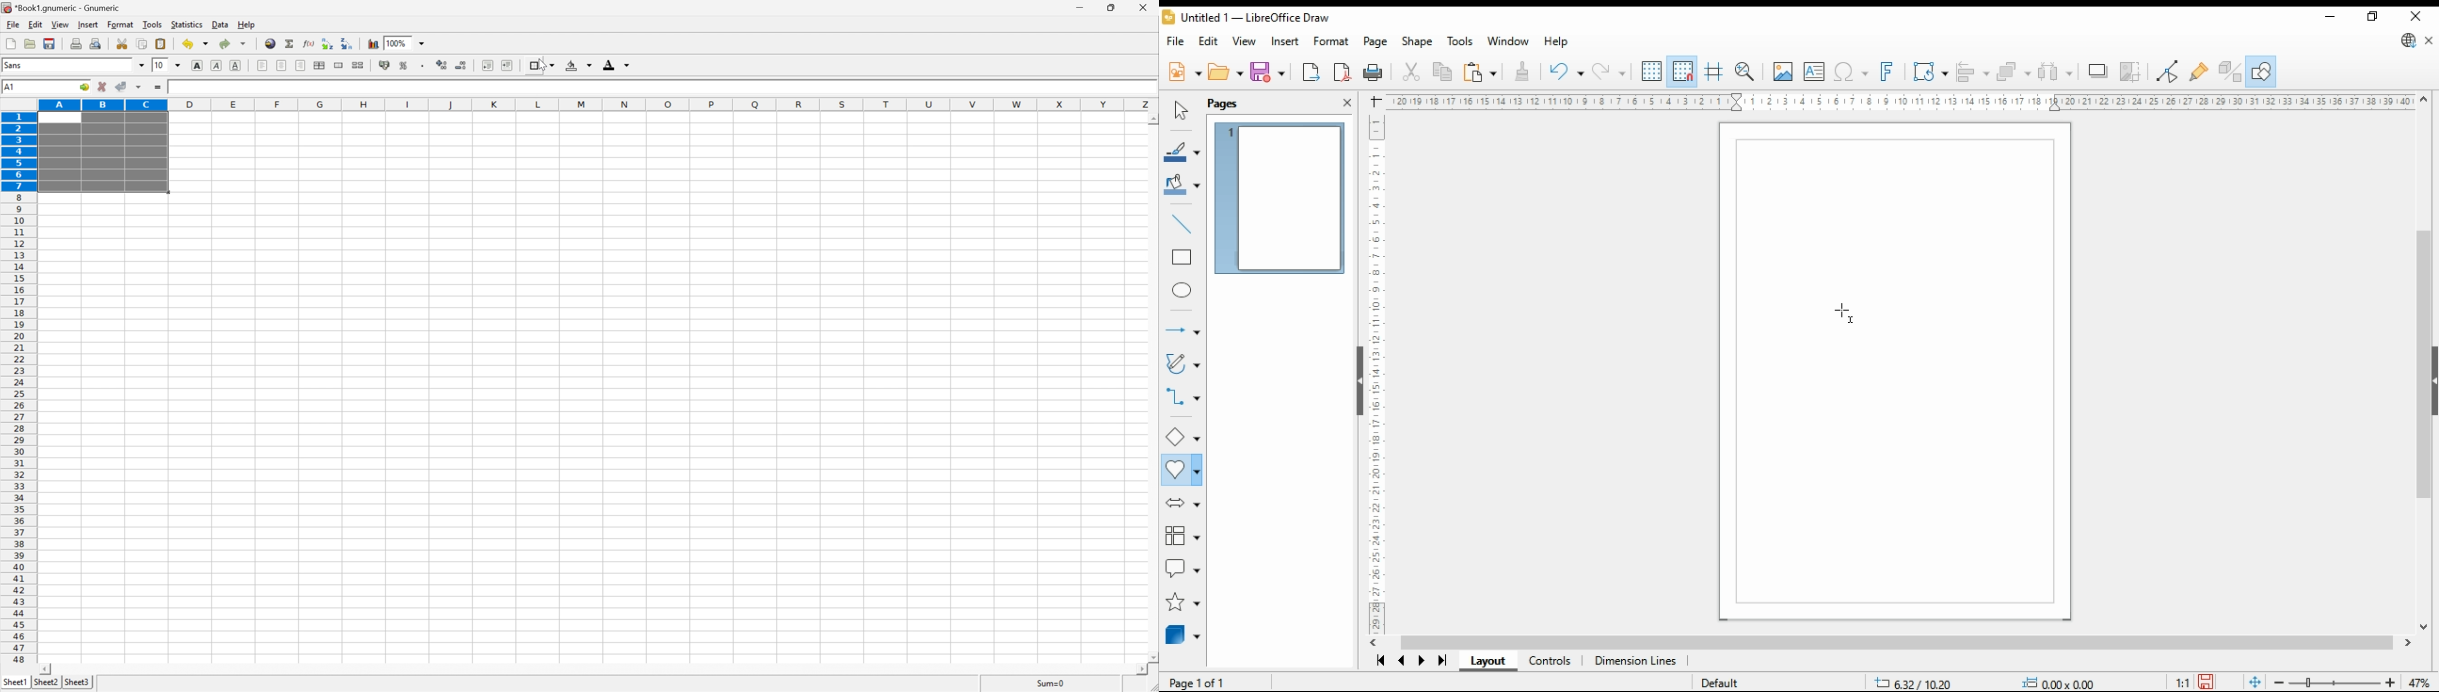 This screenshot has height=700, width=2464. I want to click on shape, so click(1417, 42).